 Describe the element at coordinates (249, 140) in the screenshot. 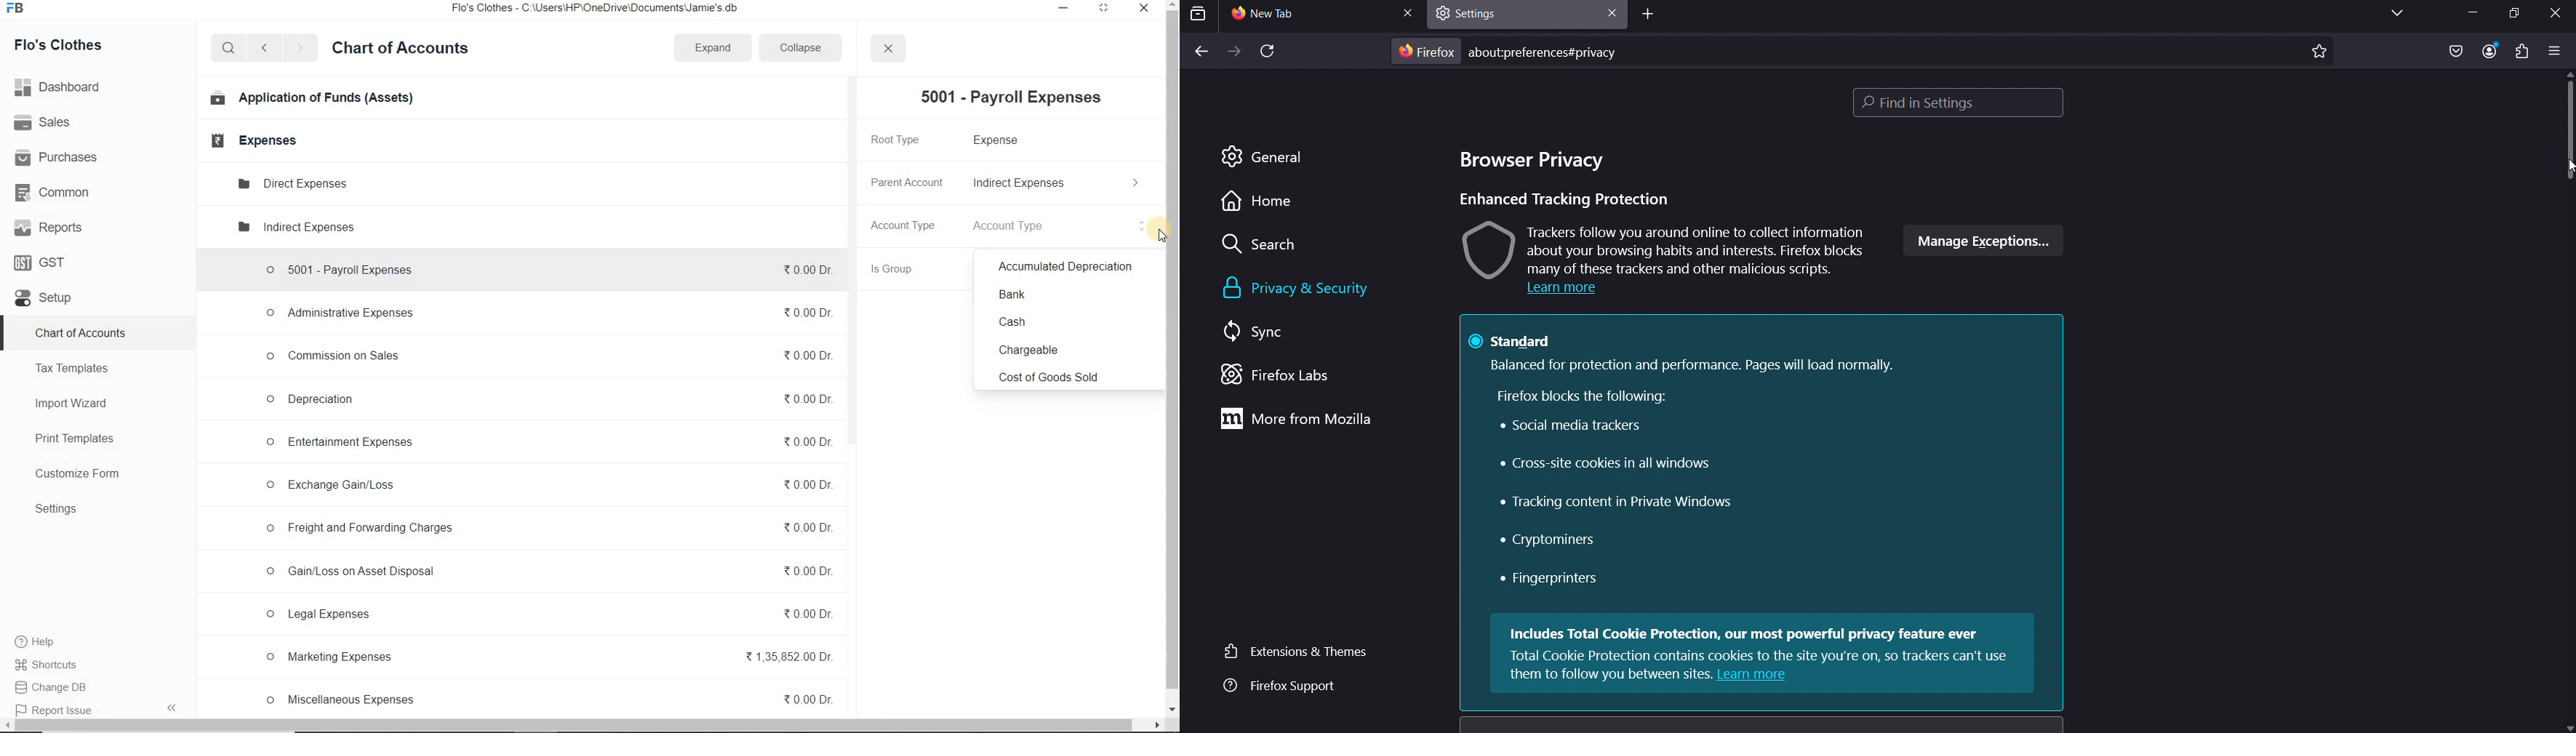

I see `Expenses` at that location.